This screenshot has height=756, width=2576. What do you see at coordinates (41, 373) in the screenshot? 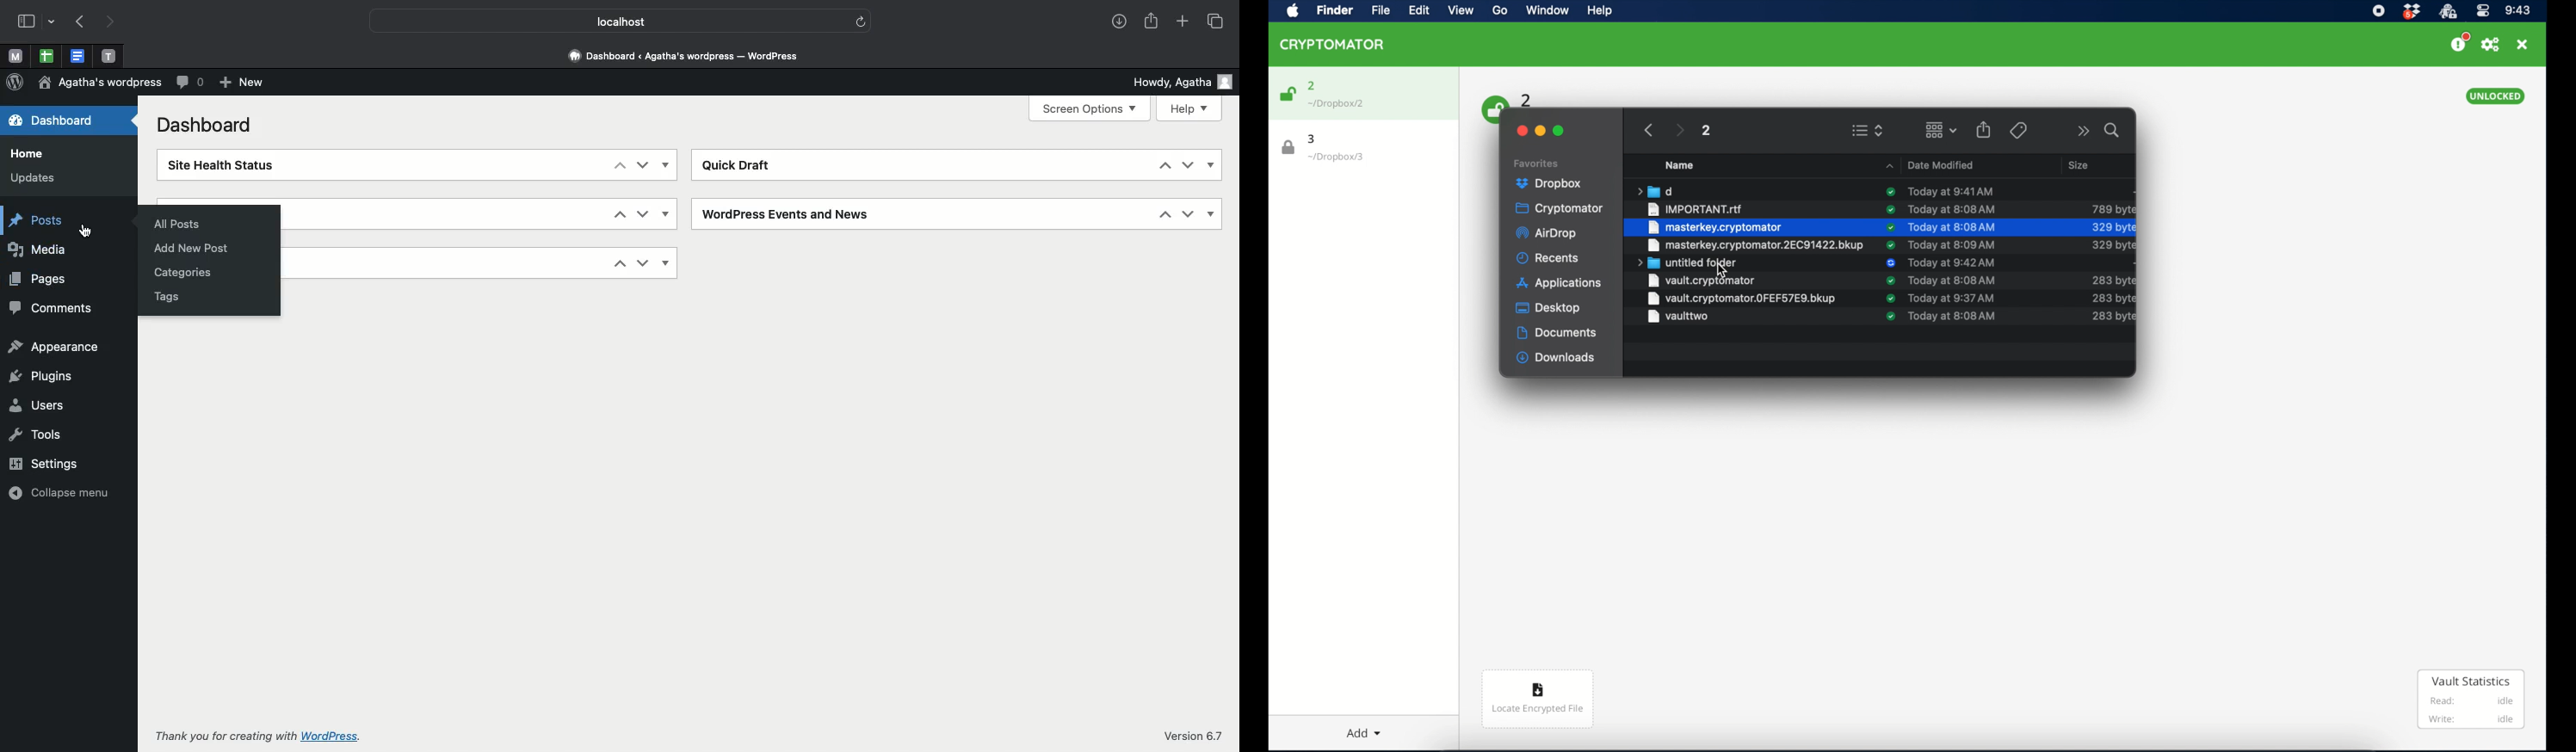
I see `Plugins` at bounding box center [41, 373].